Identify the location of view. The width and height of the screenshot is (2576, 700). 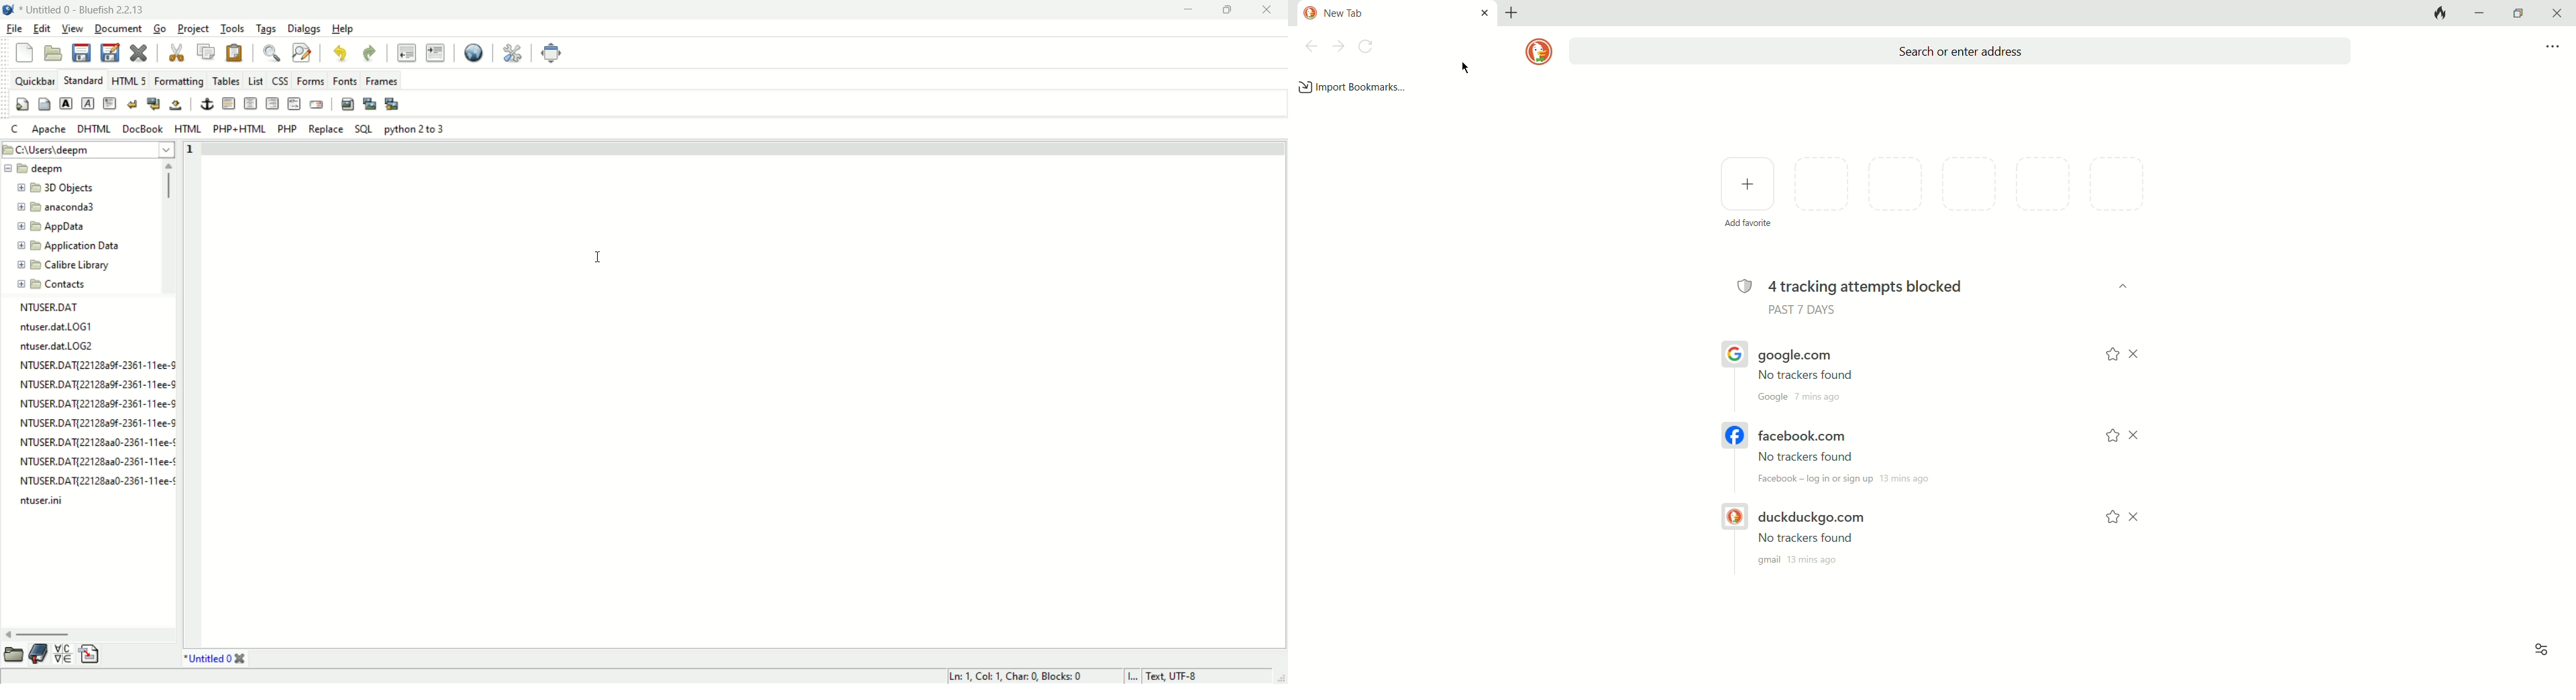
(74, 29).